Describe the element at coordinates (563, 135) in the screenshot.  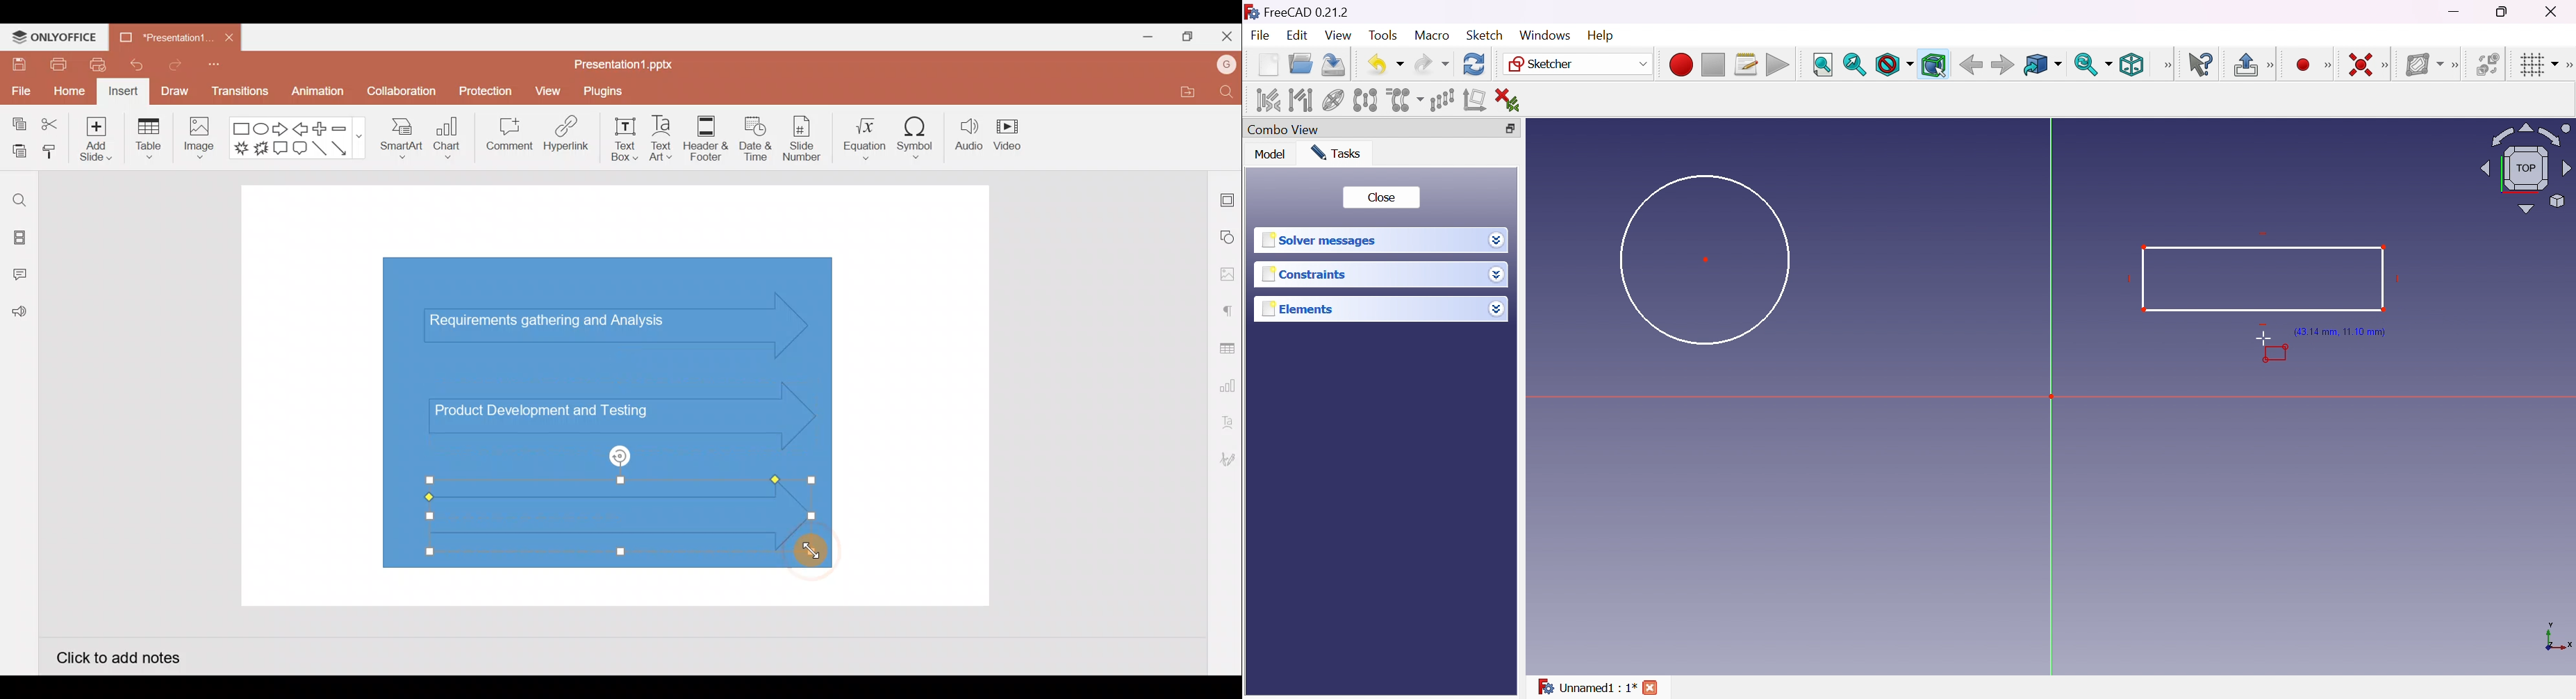
I see `Hyperlink` at that location.